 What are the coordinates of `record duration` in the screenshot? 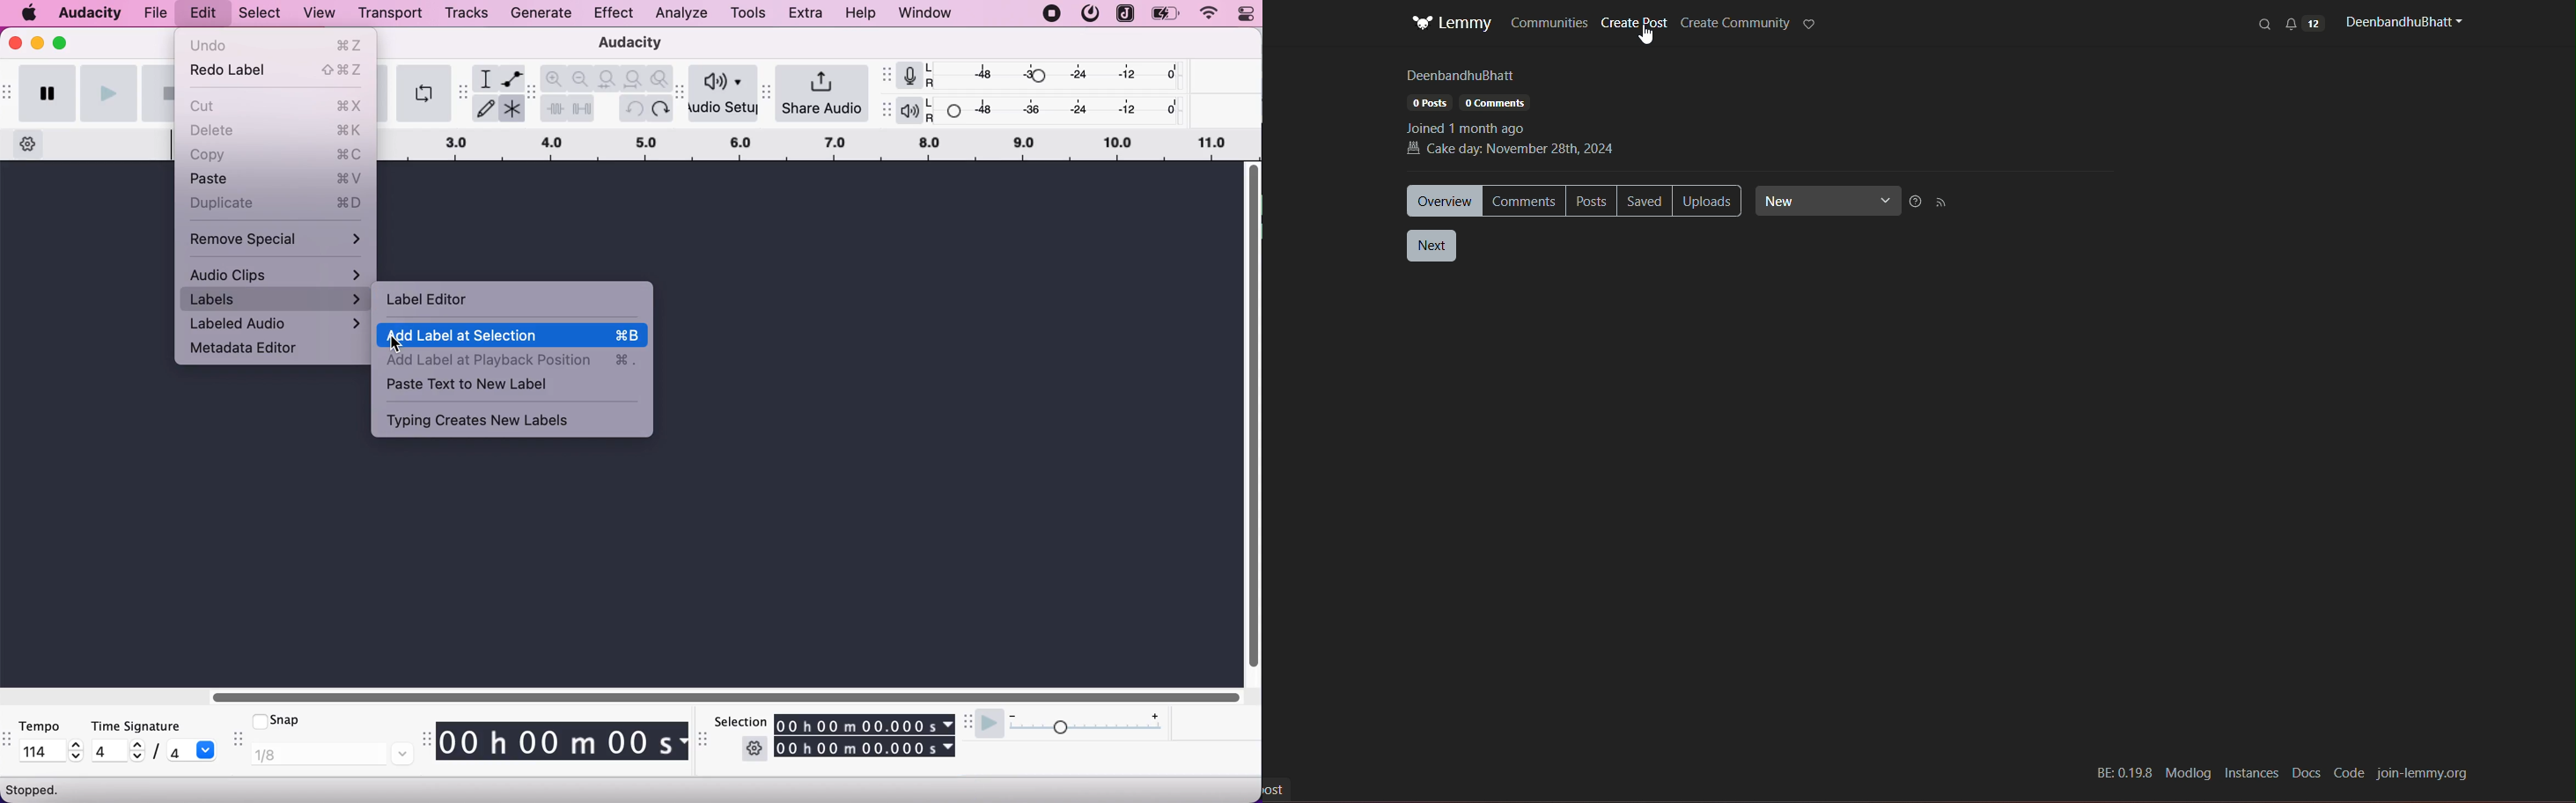 It's located at (820, 145).